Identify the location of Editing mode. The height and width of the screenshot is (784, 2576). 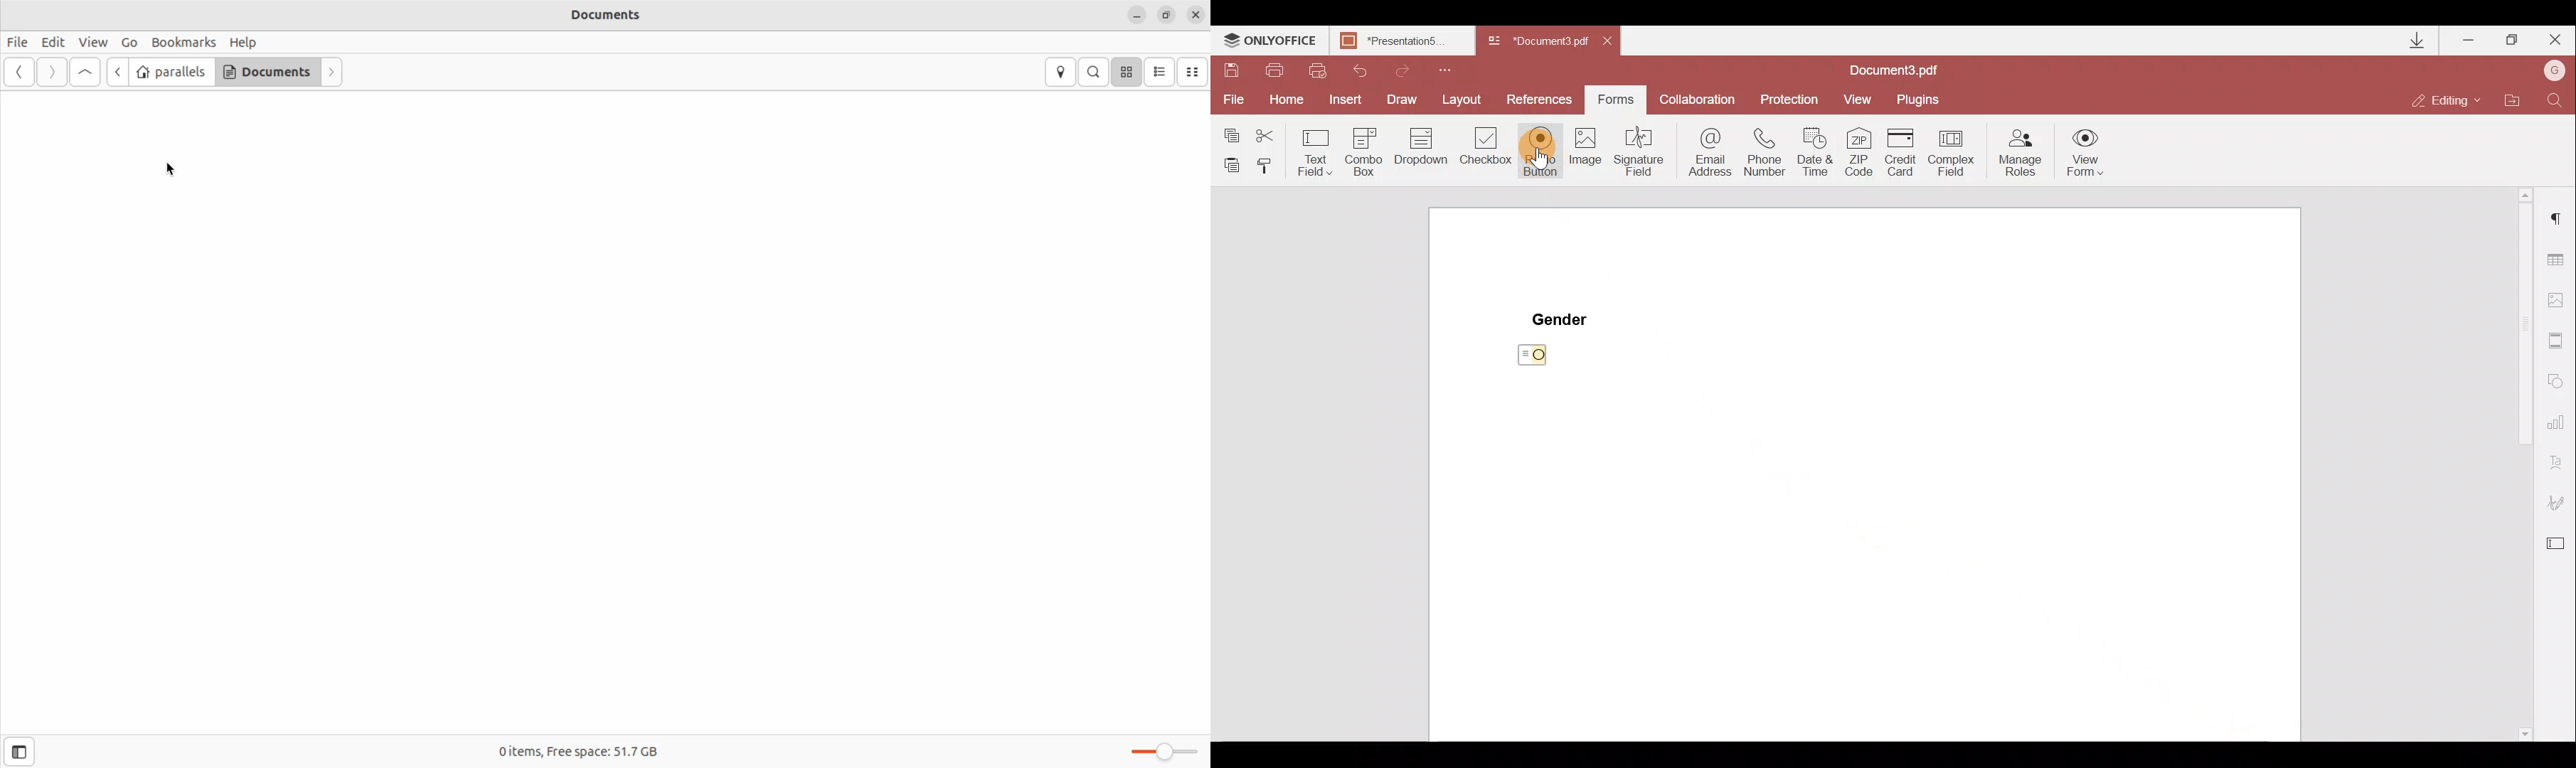
(2452, 95).